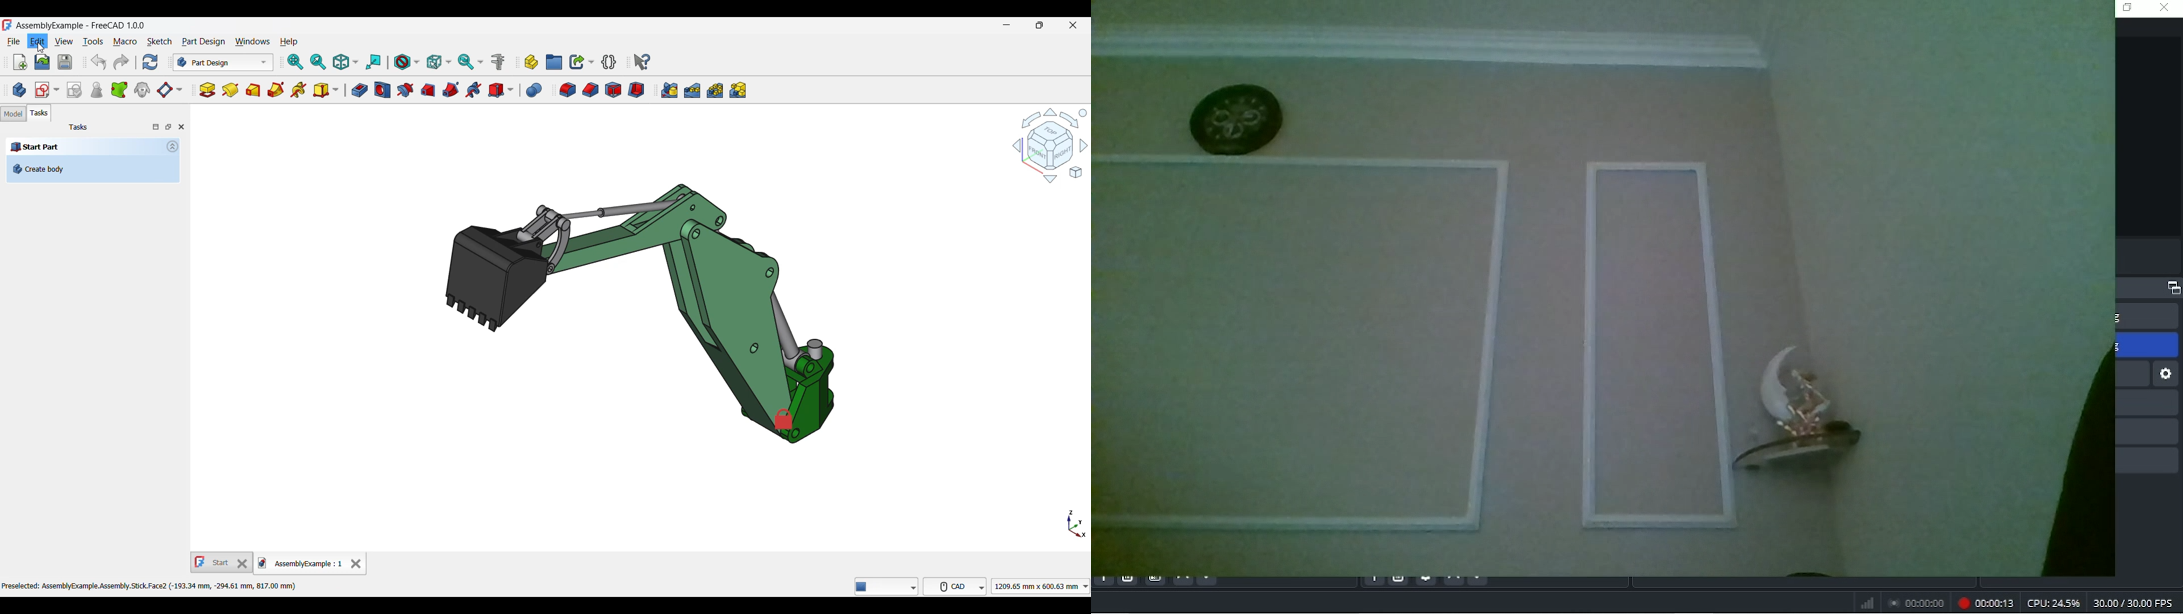  Describe the element at coordinates (1074, 25) in the screenshot. I see `Close interface` at that location.